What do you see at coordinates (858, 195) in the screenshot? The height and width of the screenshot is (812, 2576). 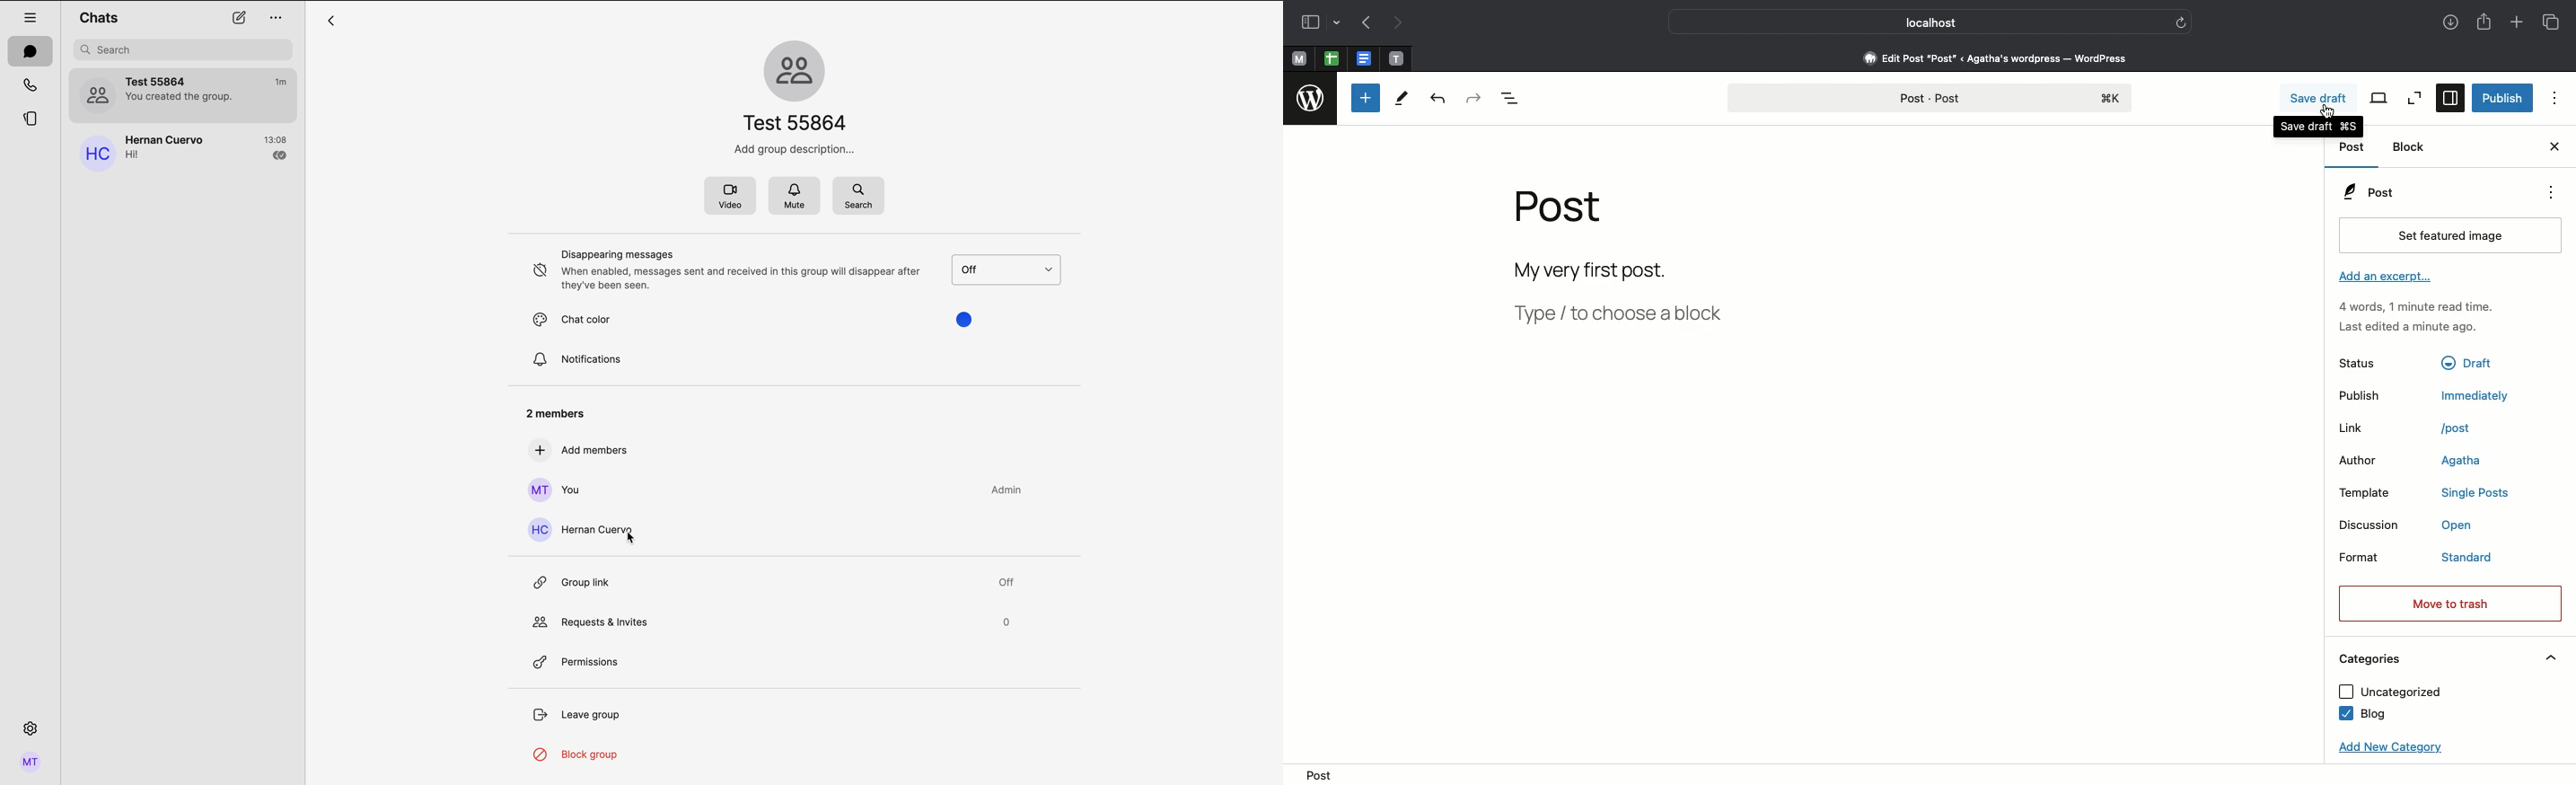 I see `search` at bounding box center [858, 195].